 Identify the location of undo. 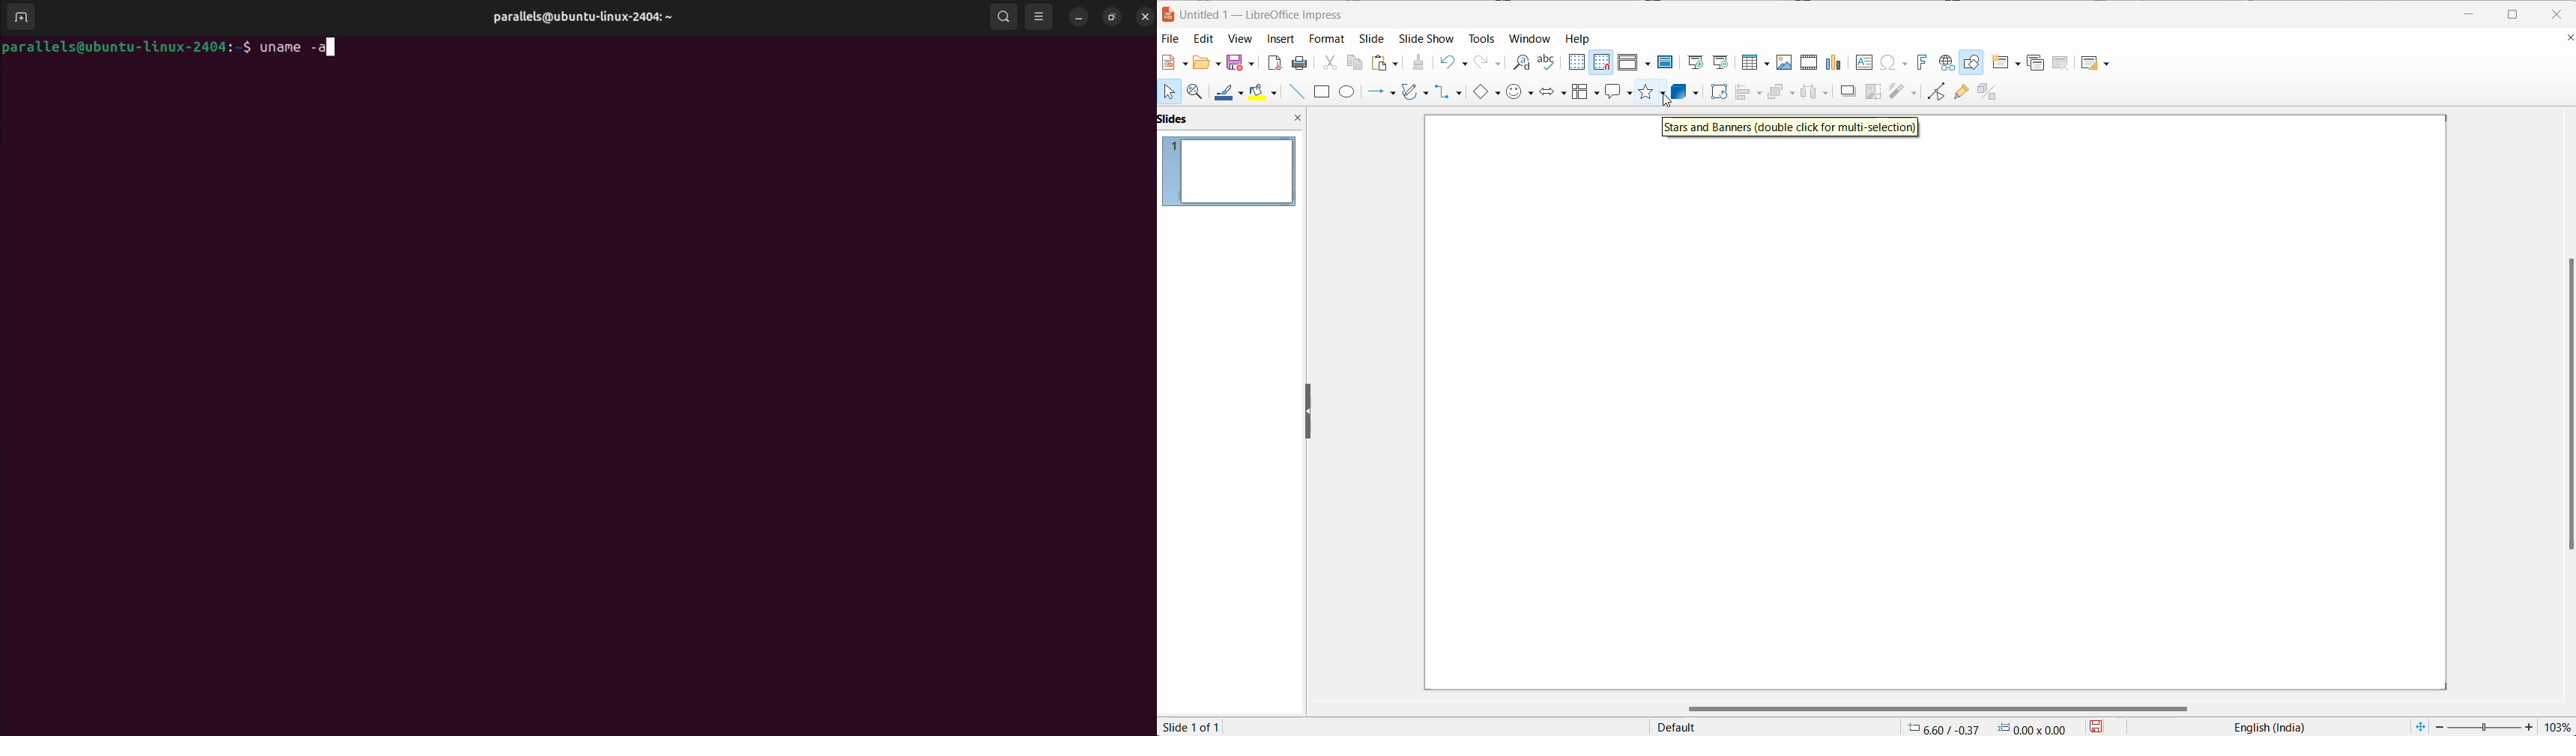
(1458, 61).